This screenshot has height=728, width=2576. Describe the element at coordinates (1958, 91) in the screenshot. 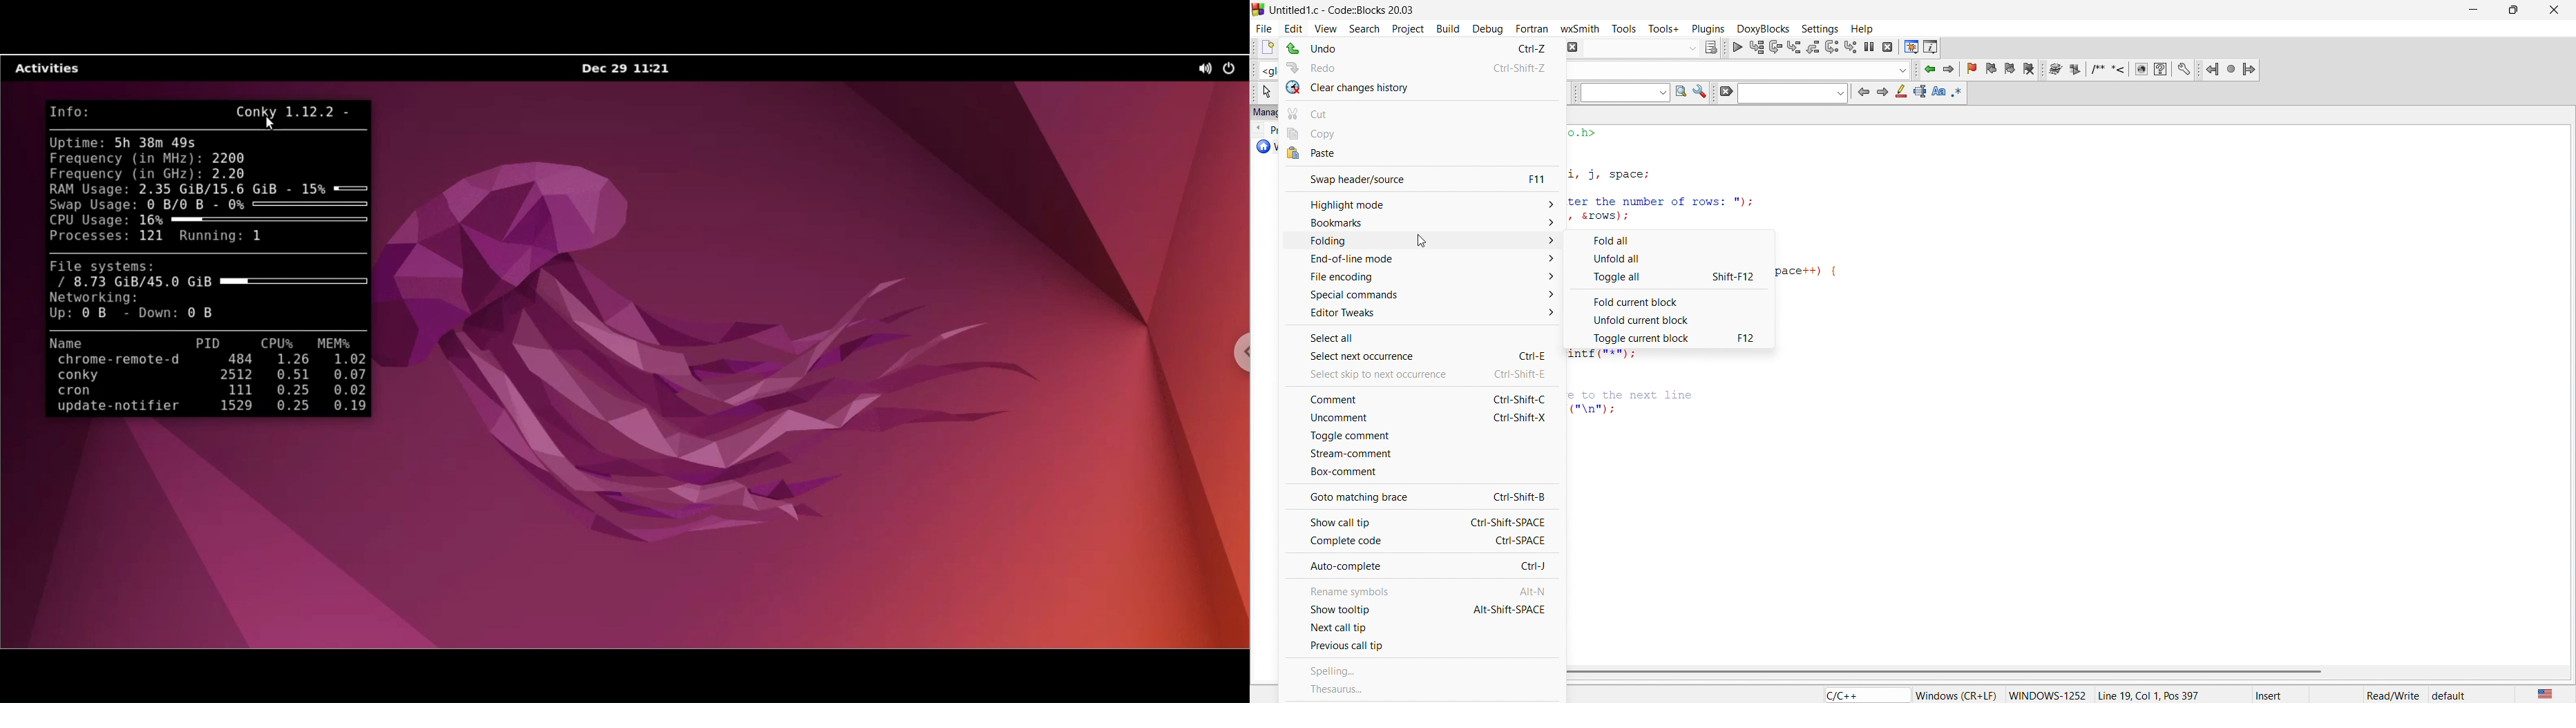

I see `use regex` at that location.